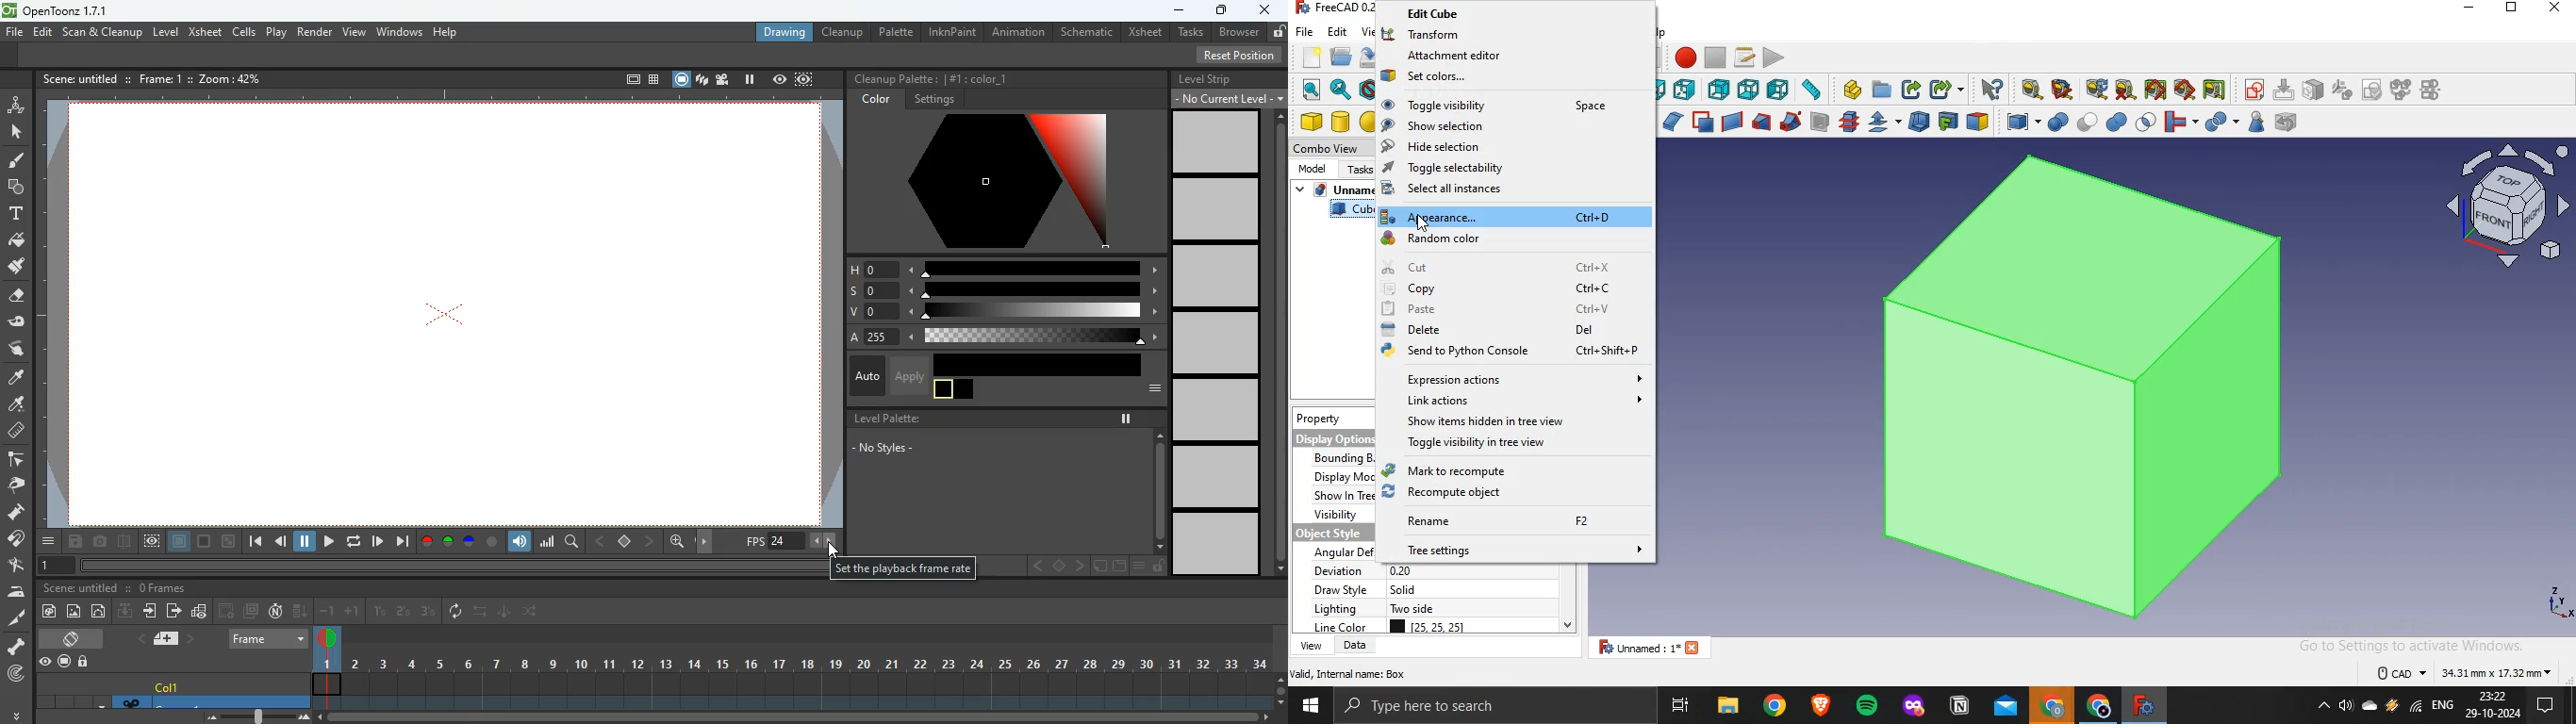 This screenshot has height=728, width=2576. I want to click on notion, so click(1960, 707).